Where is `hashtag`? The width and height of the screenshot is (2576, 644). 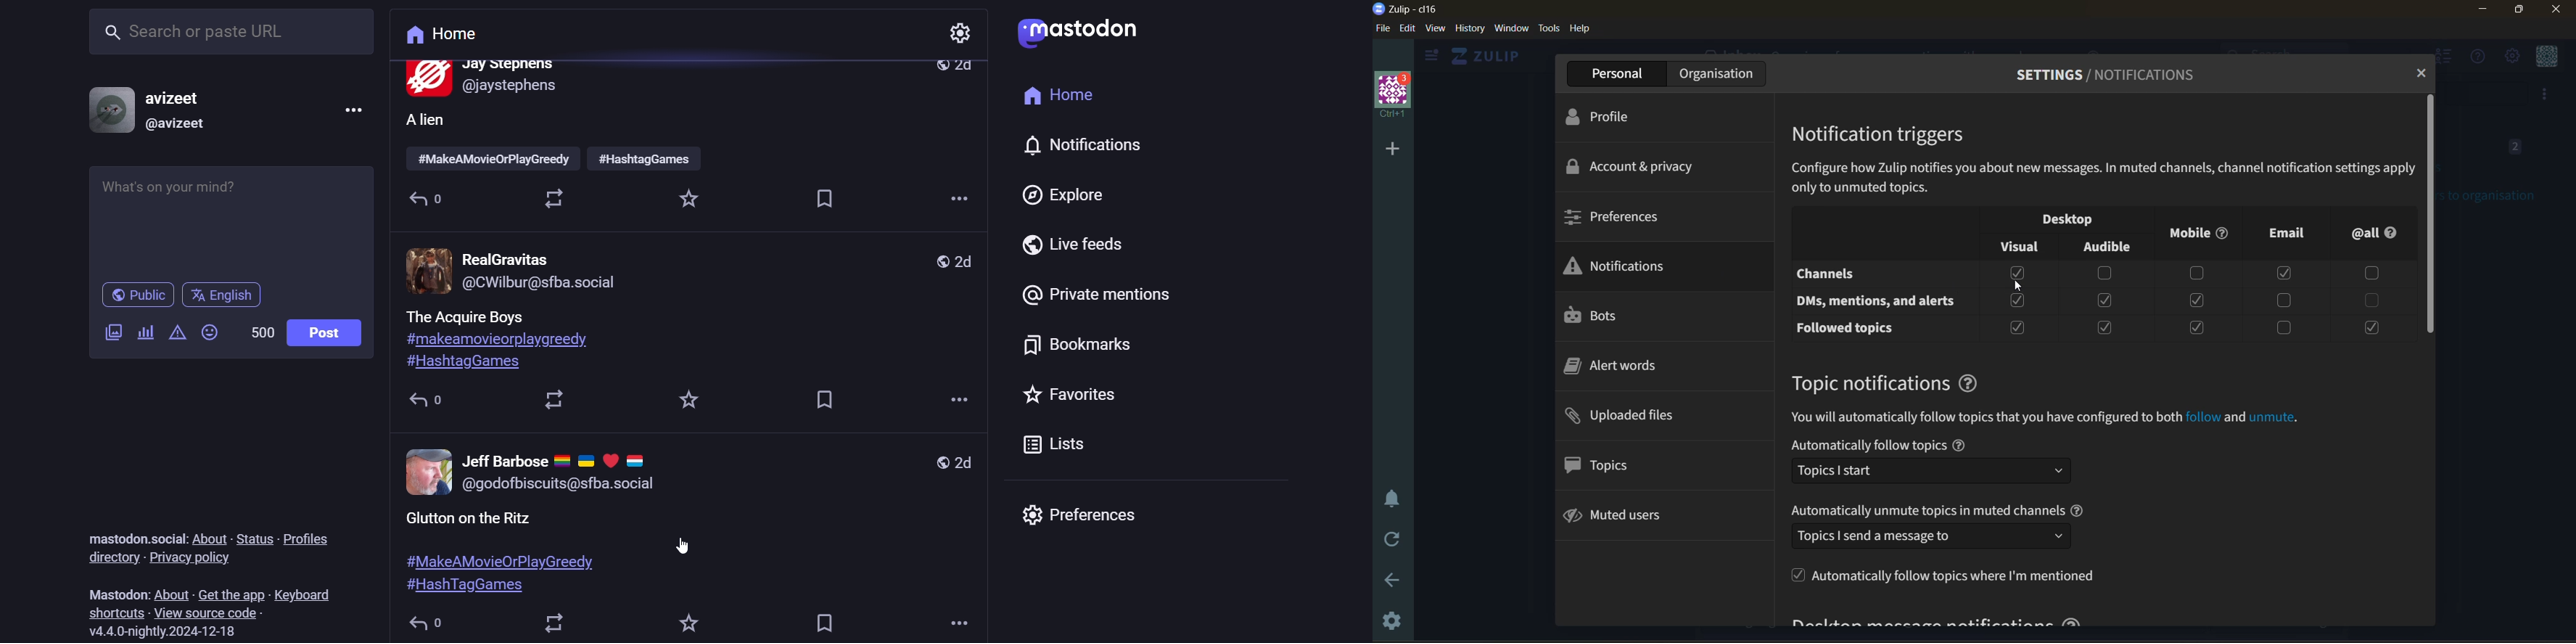
hashtag is located at coordinates (641, 161).